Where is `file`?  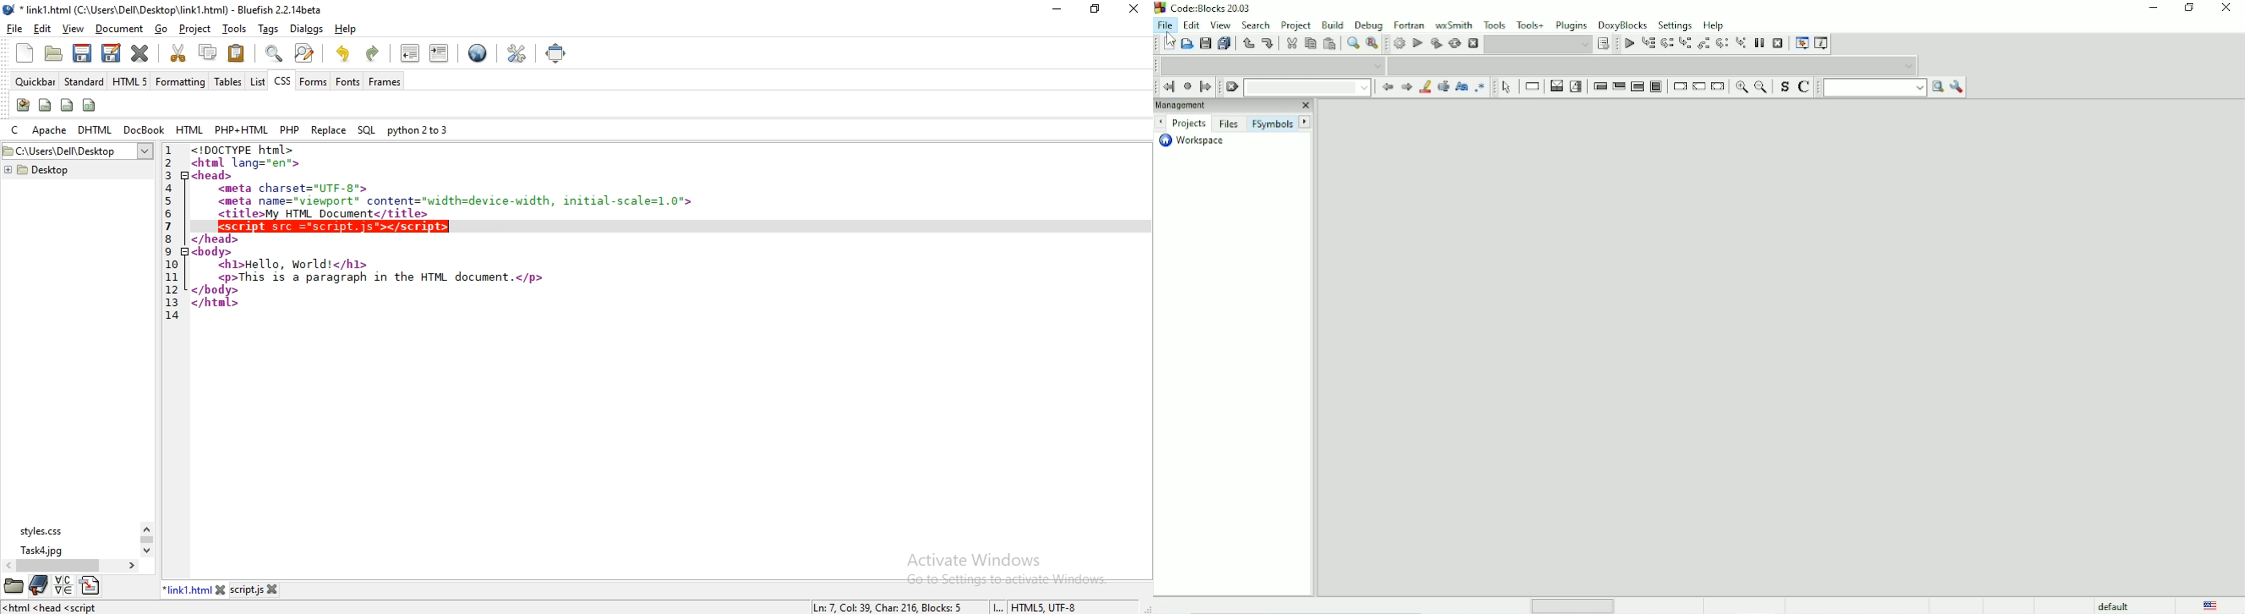 file is located at coordinates (14, 27).